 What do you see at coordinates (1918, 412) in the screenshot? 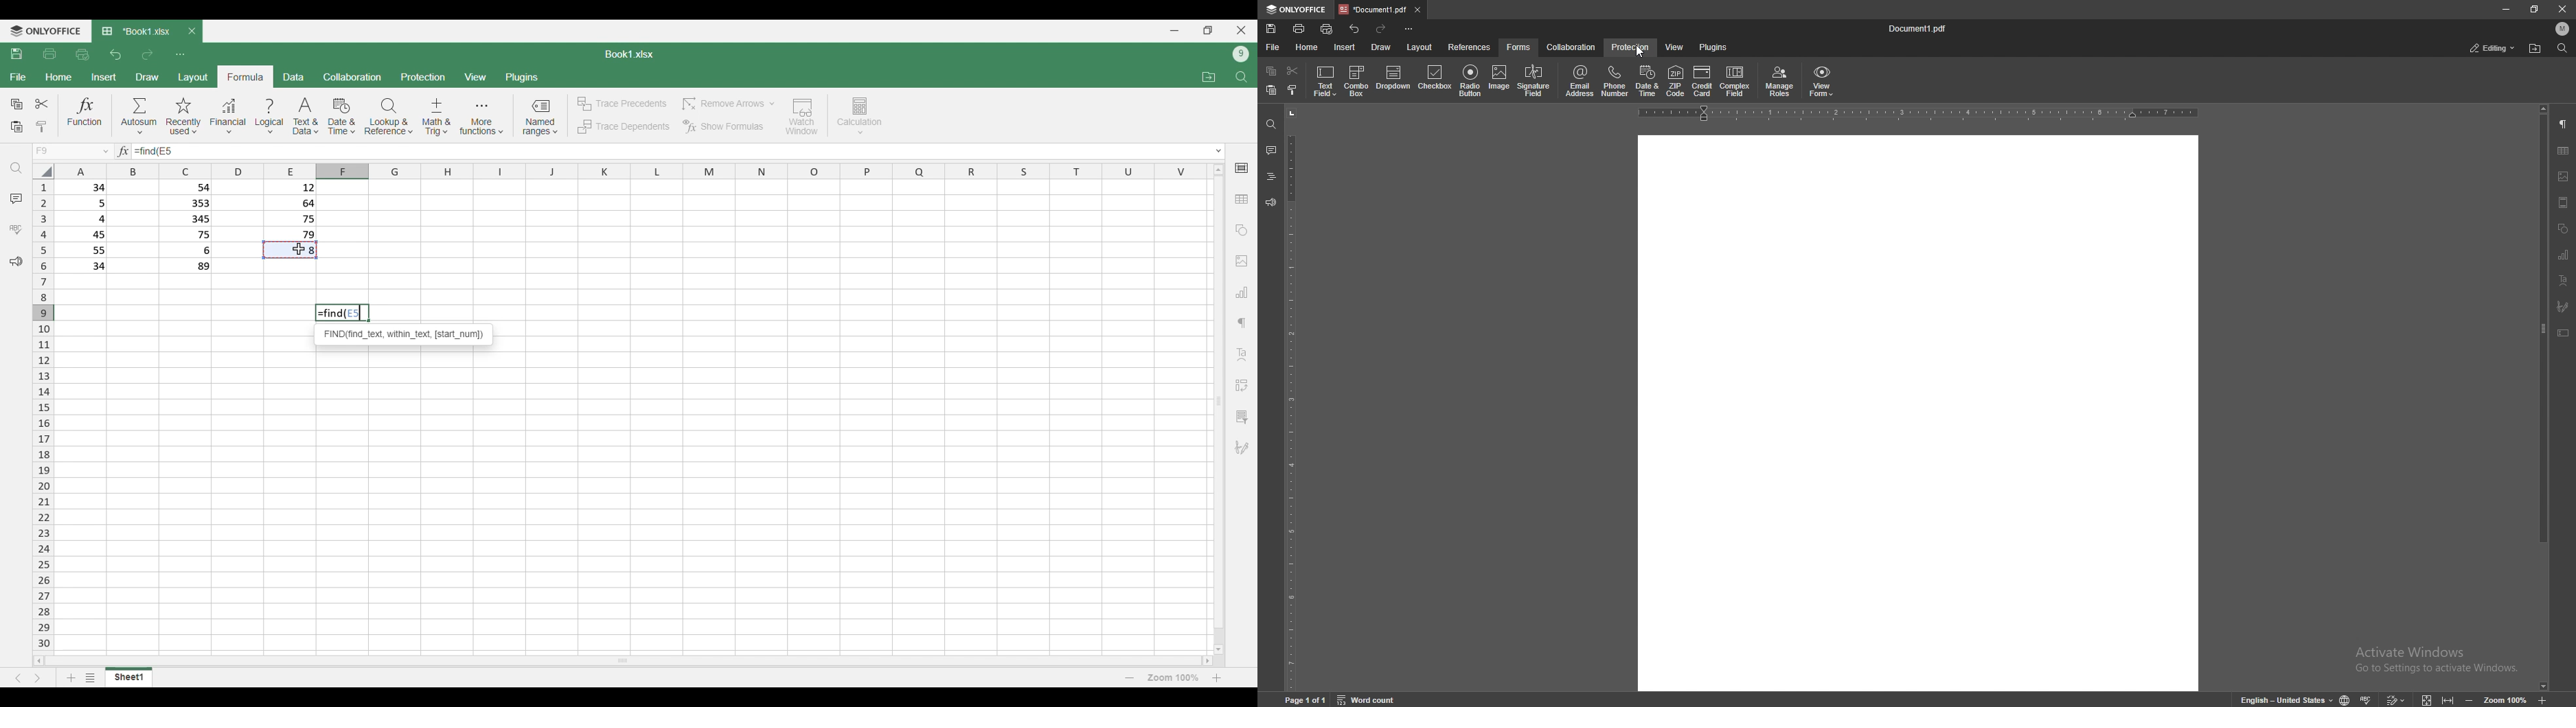
I see `document` at bounding box center [1918, 412].